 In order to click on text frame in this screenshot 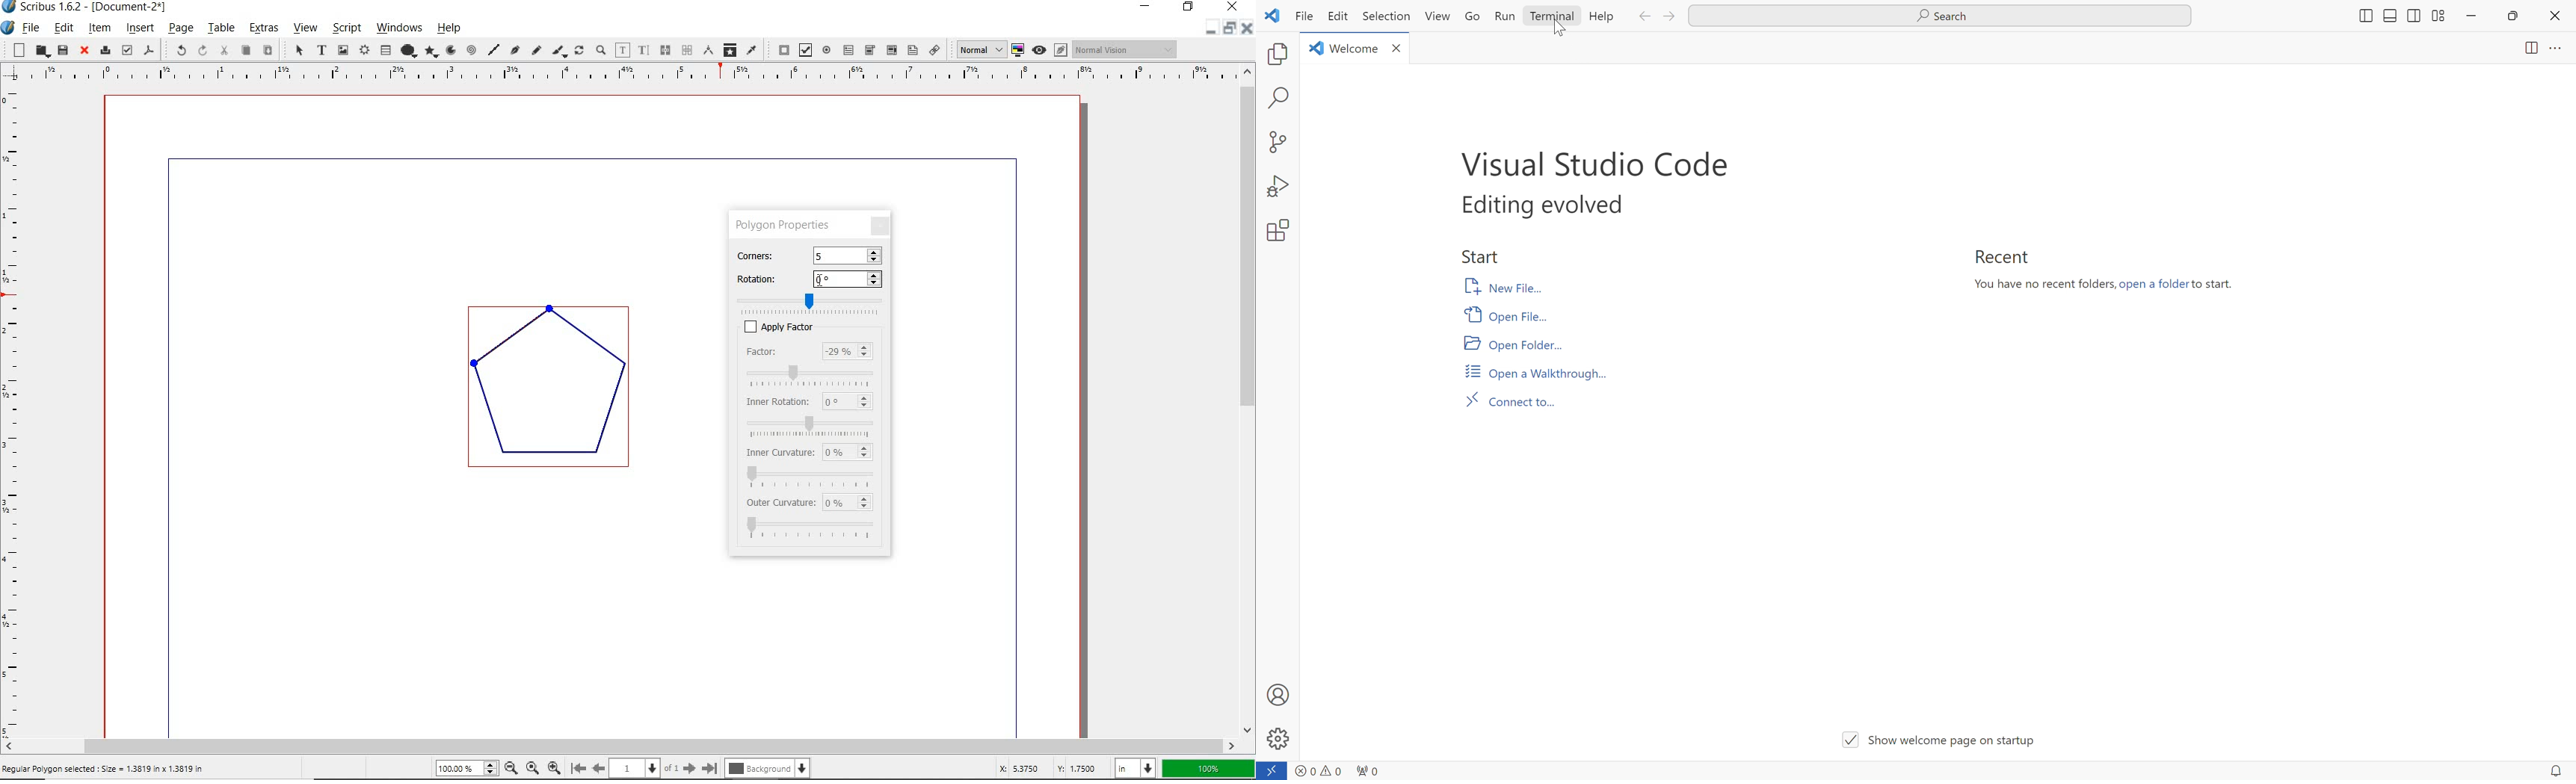, I will do `click(321, 52)`.